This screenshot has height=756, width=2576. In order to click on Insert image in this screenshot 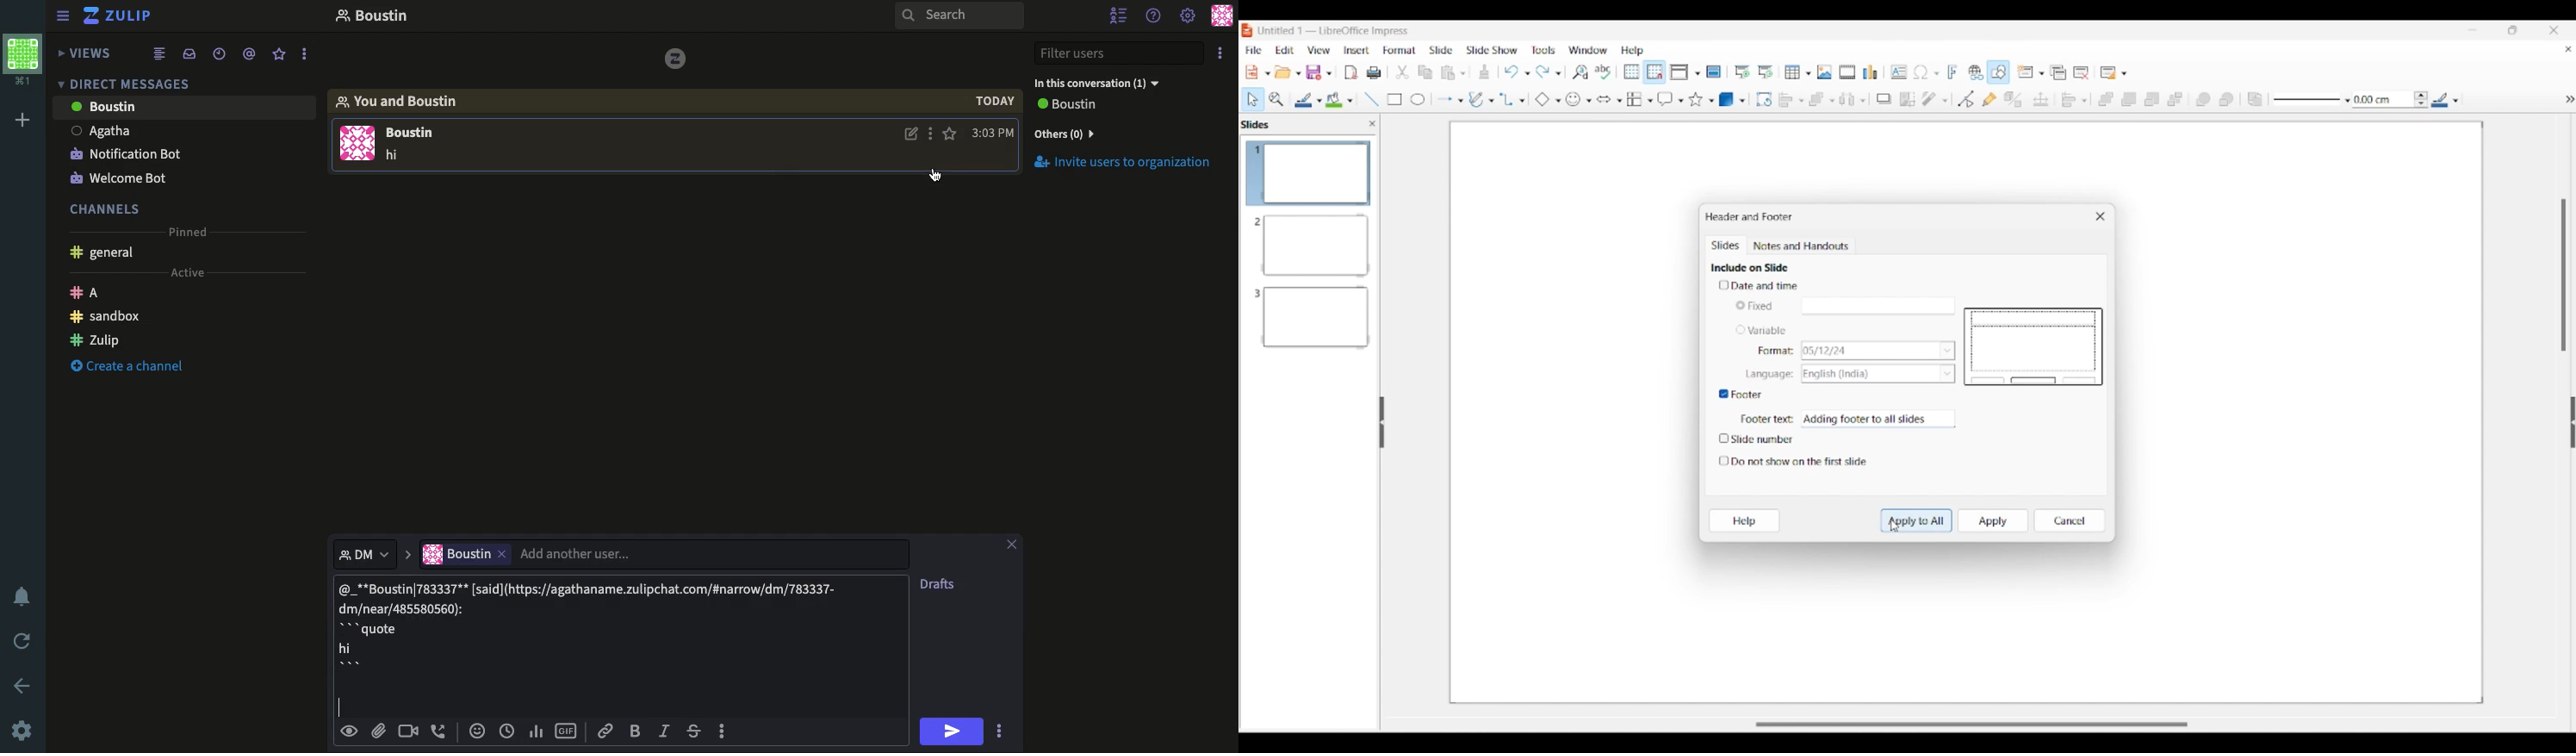, I will do `click(1825, 72)`.